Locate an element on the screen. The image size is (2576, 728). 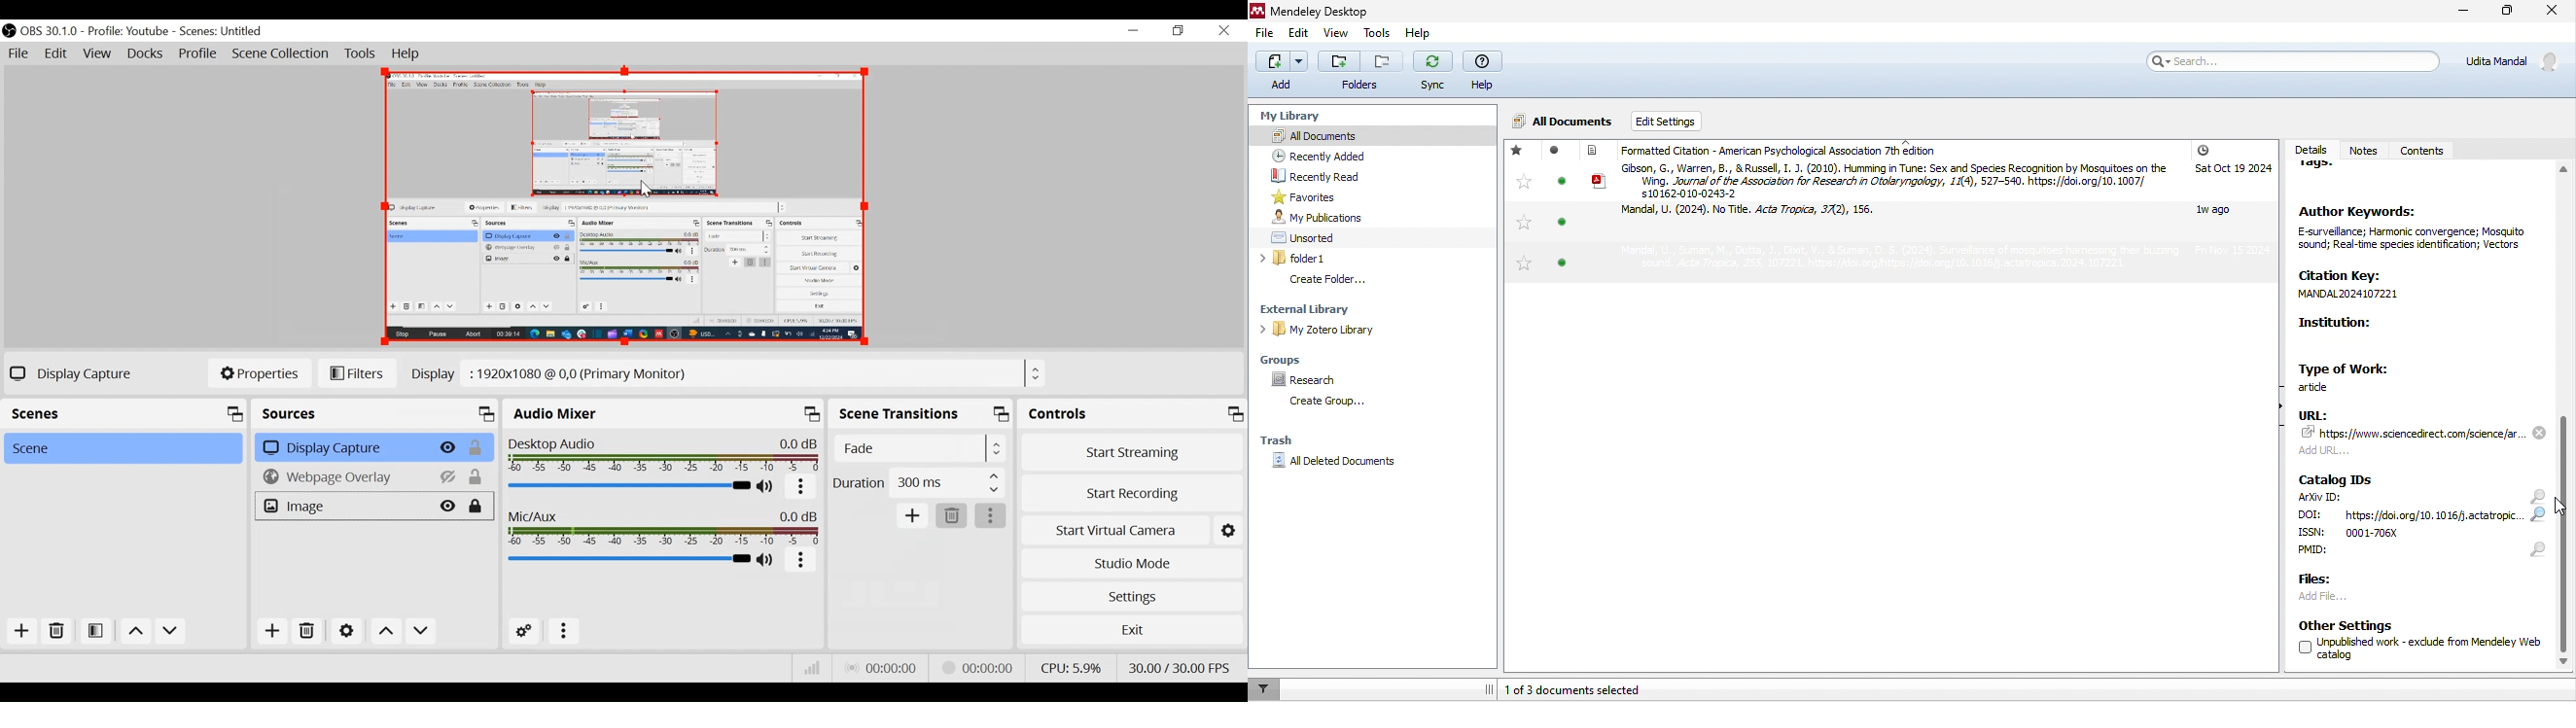
More Options is located at coordinates (564, 633).